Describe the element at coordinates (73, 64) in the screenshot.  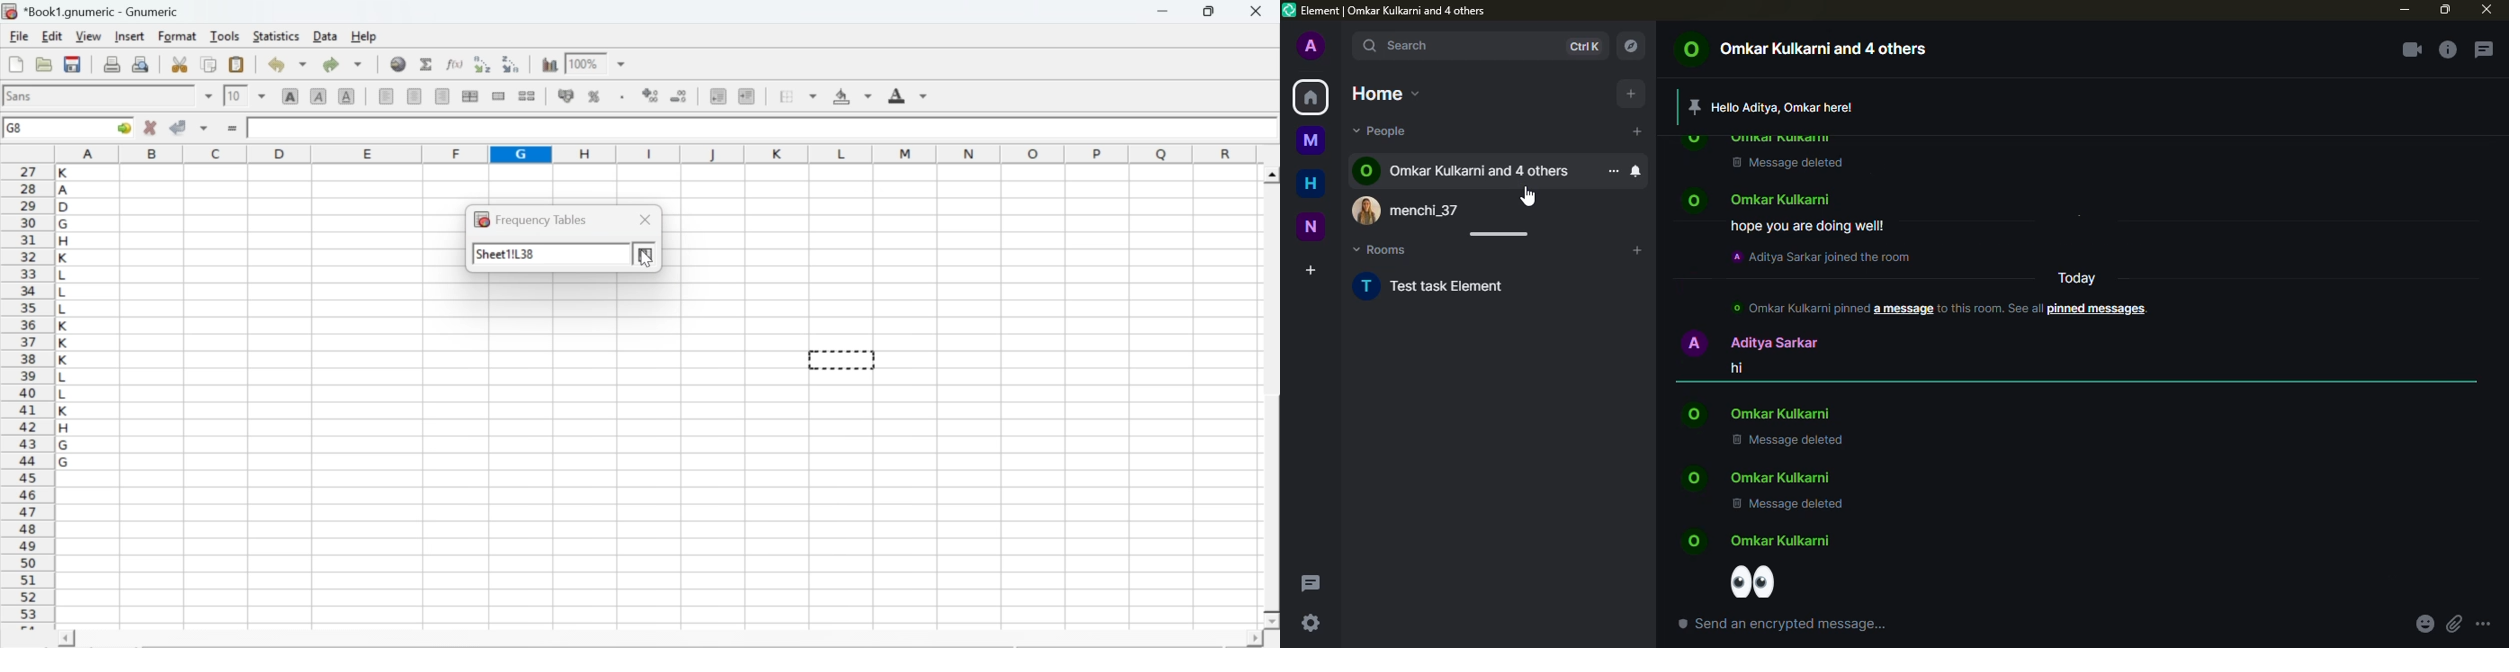
I see `save current workbook` at that location.